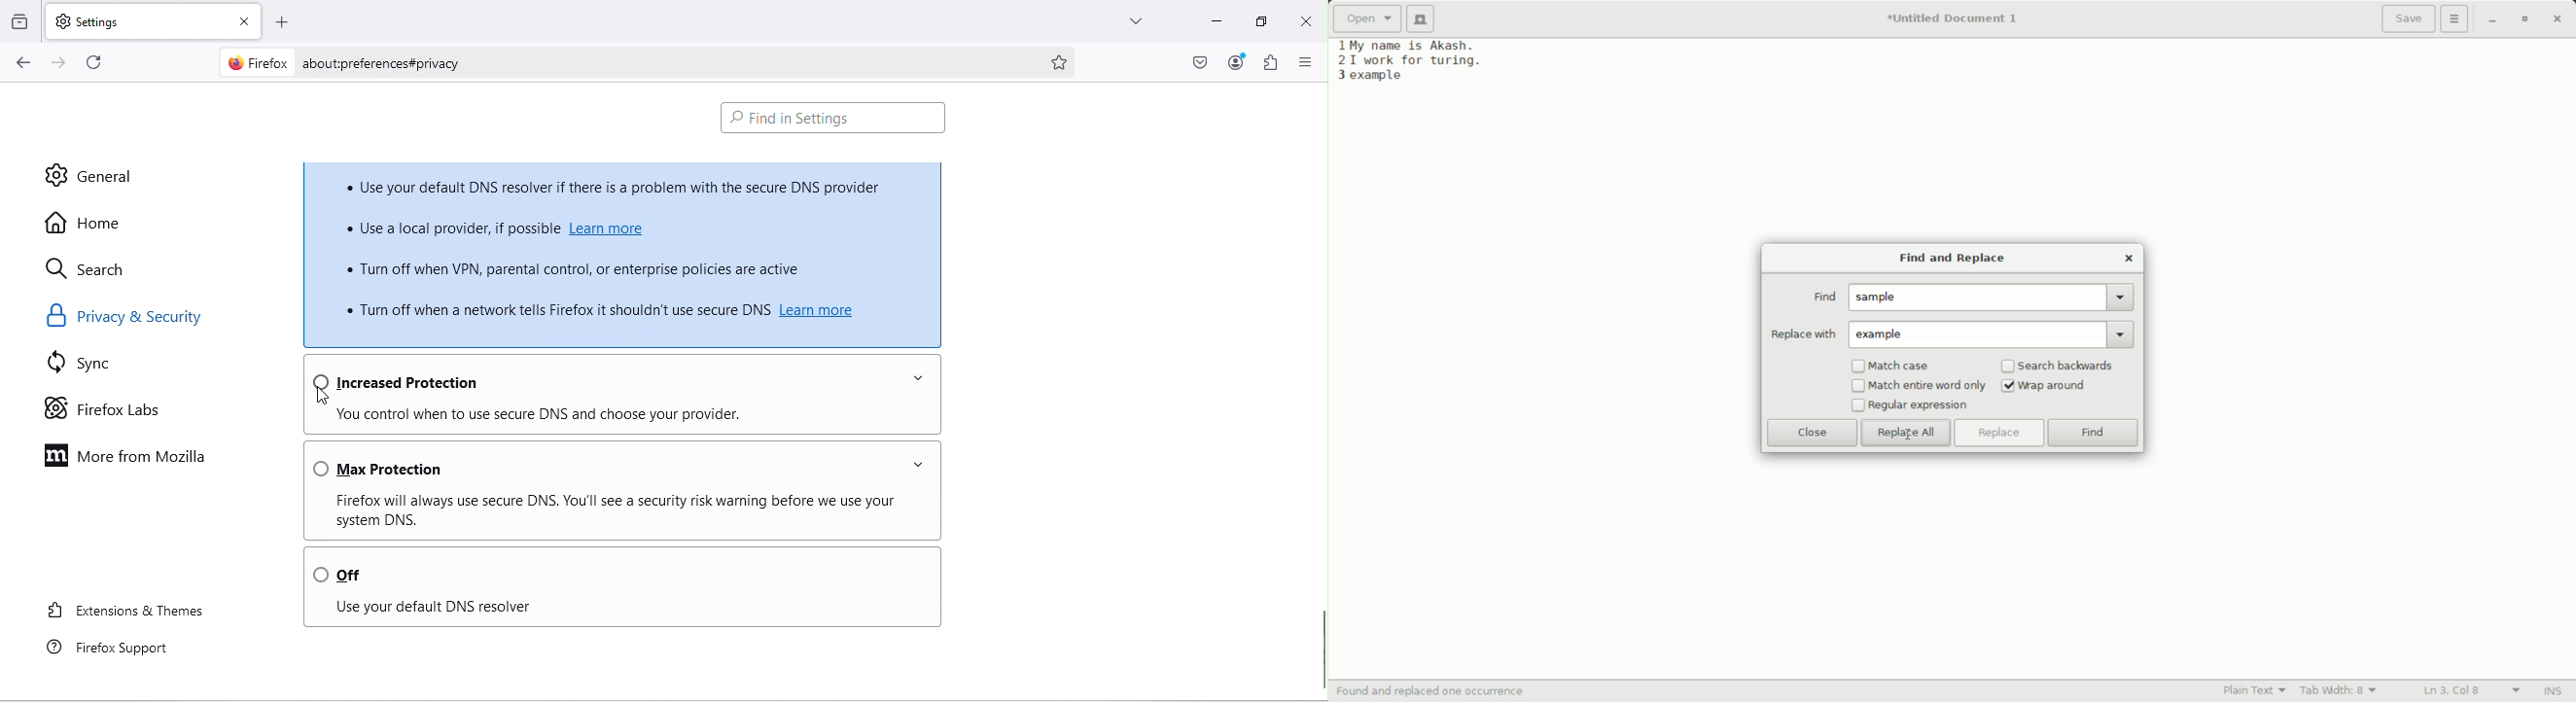 This screenshot has width=2576, height=728. What do you see at coordinates (2258, 690) in the screenshot?
I see `plain text` at bounding box center [2258, 690].